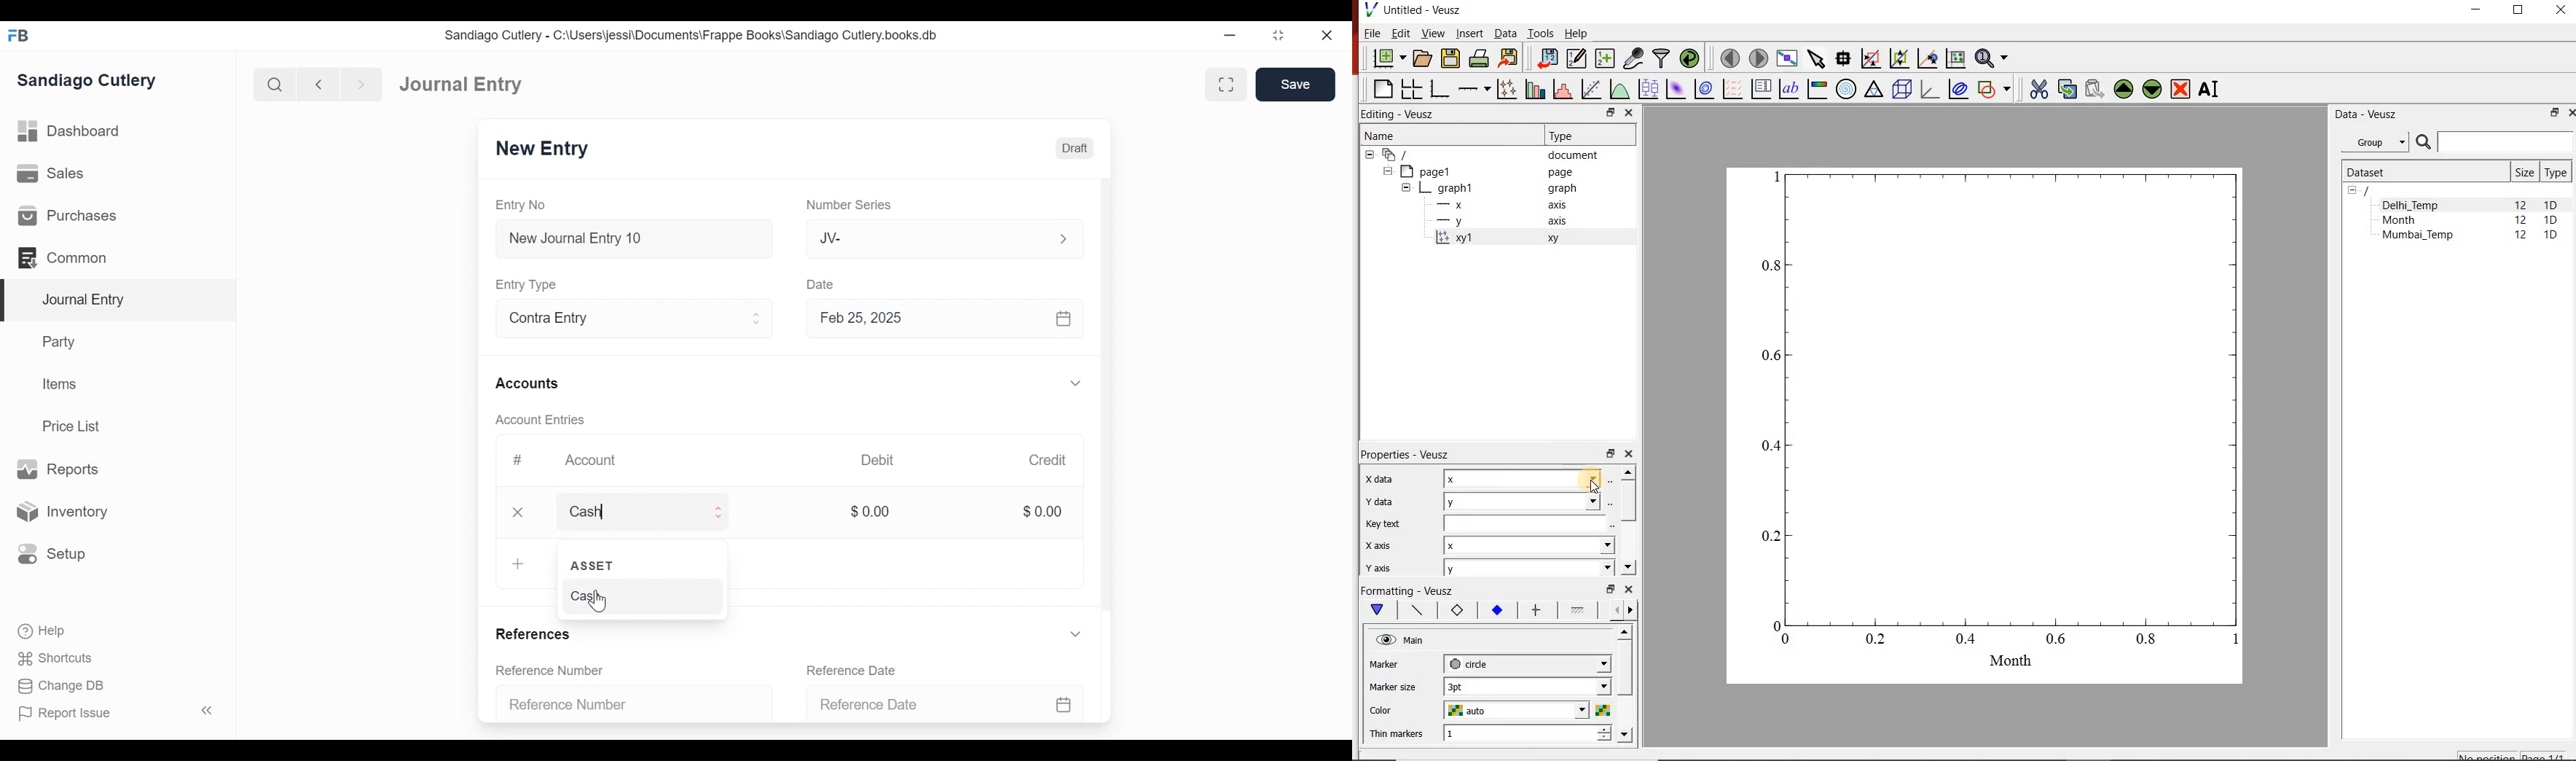 The height and width of the screenshot is (784, 2576). What do you see at coordinates (1898, 59) in the screenshot?
I see `click to zoom out of graph axes` at bounding box center [1898, 59].